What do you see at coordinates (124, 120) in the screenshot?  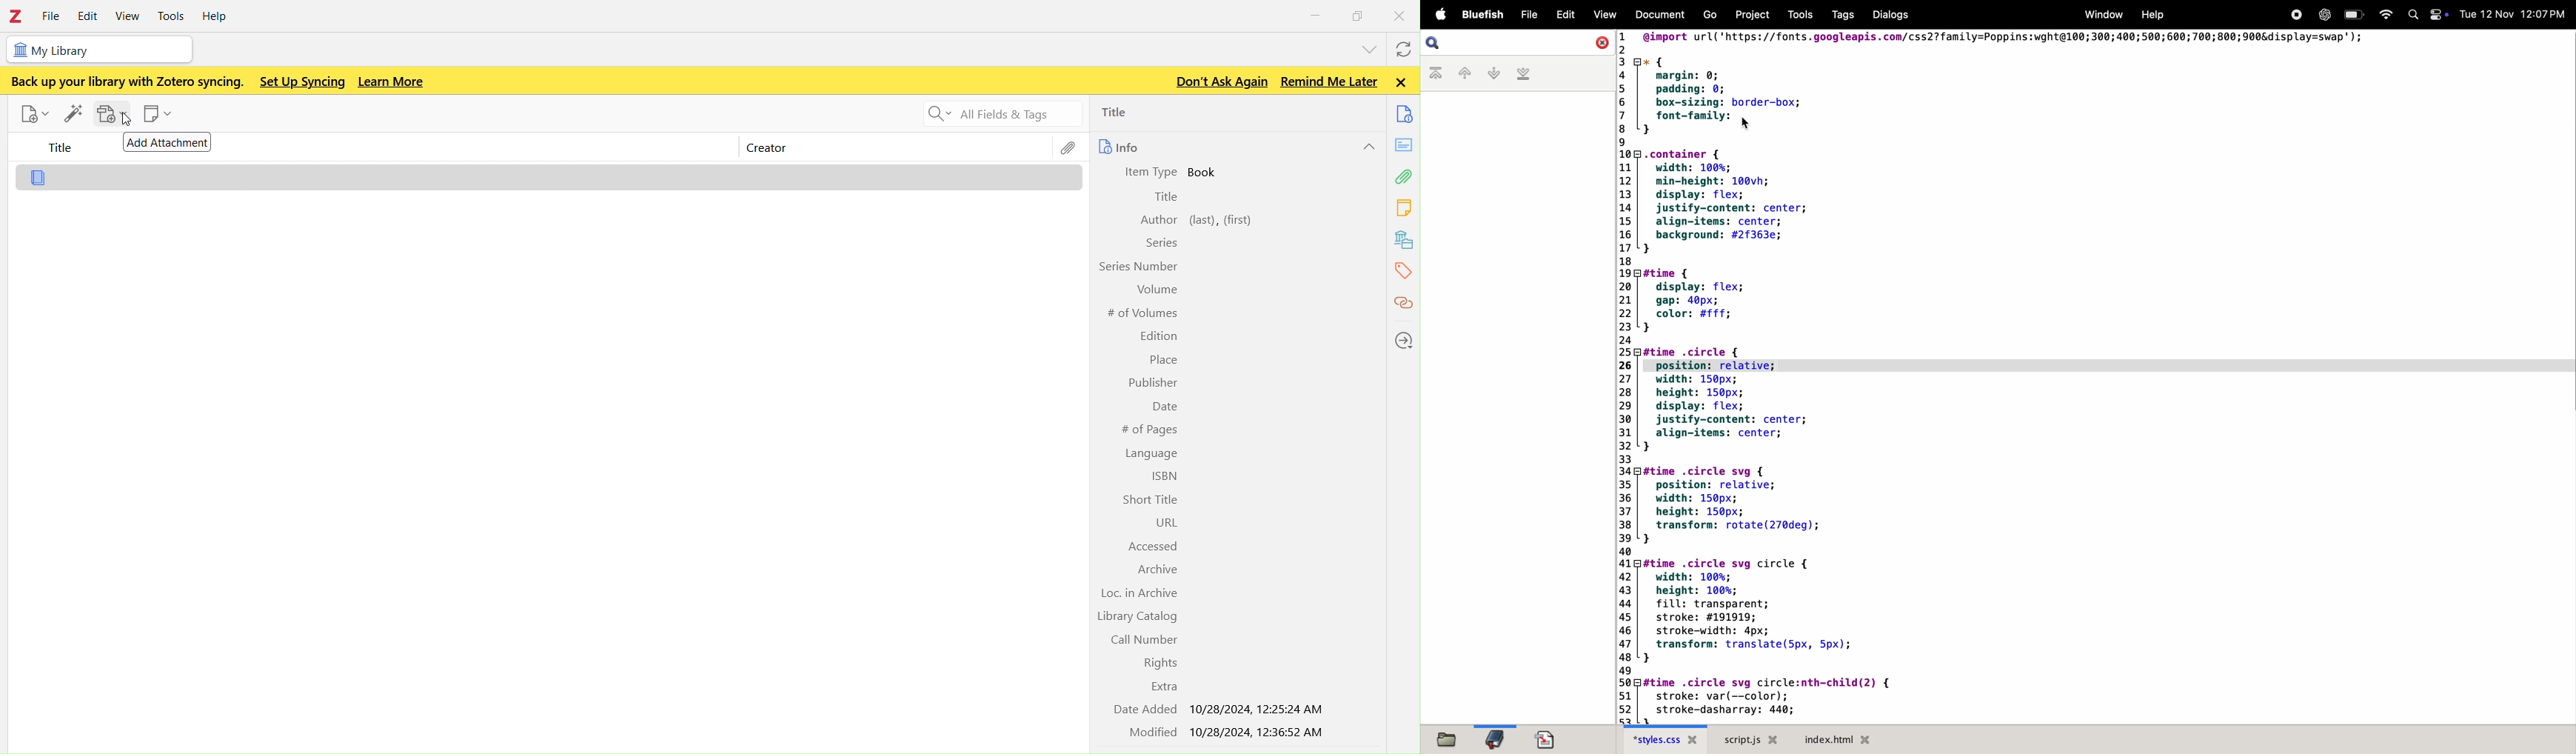 I see `cursor` at bounding box center [124, 120].